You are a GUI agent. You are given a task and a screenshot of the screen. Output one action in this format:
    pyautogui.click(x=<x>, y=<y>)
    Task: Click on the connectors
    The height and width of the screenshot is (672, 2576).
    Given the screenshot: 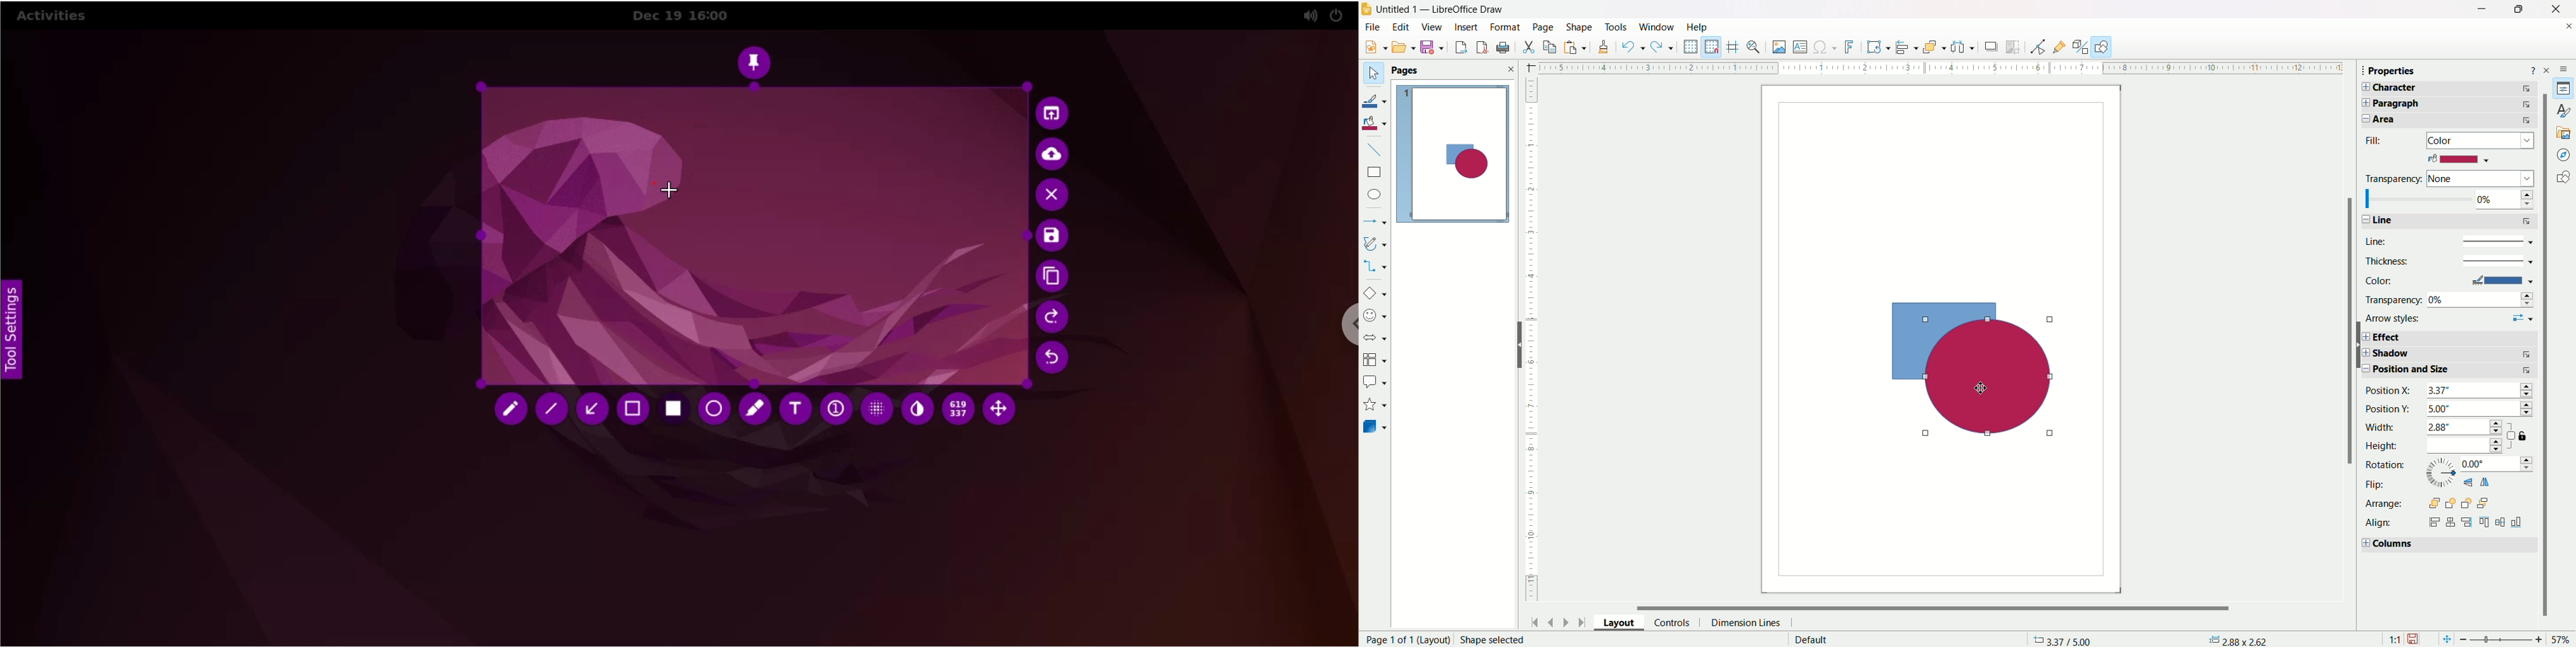 What is the action you would take?
    pyautogui.click(x=1376, y=266)
    